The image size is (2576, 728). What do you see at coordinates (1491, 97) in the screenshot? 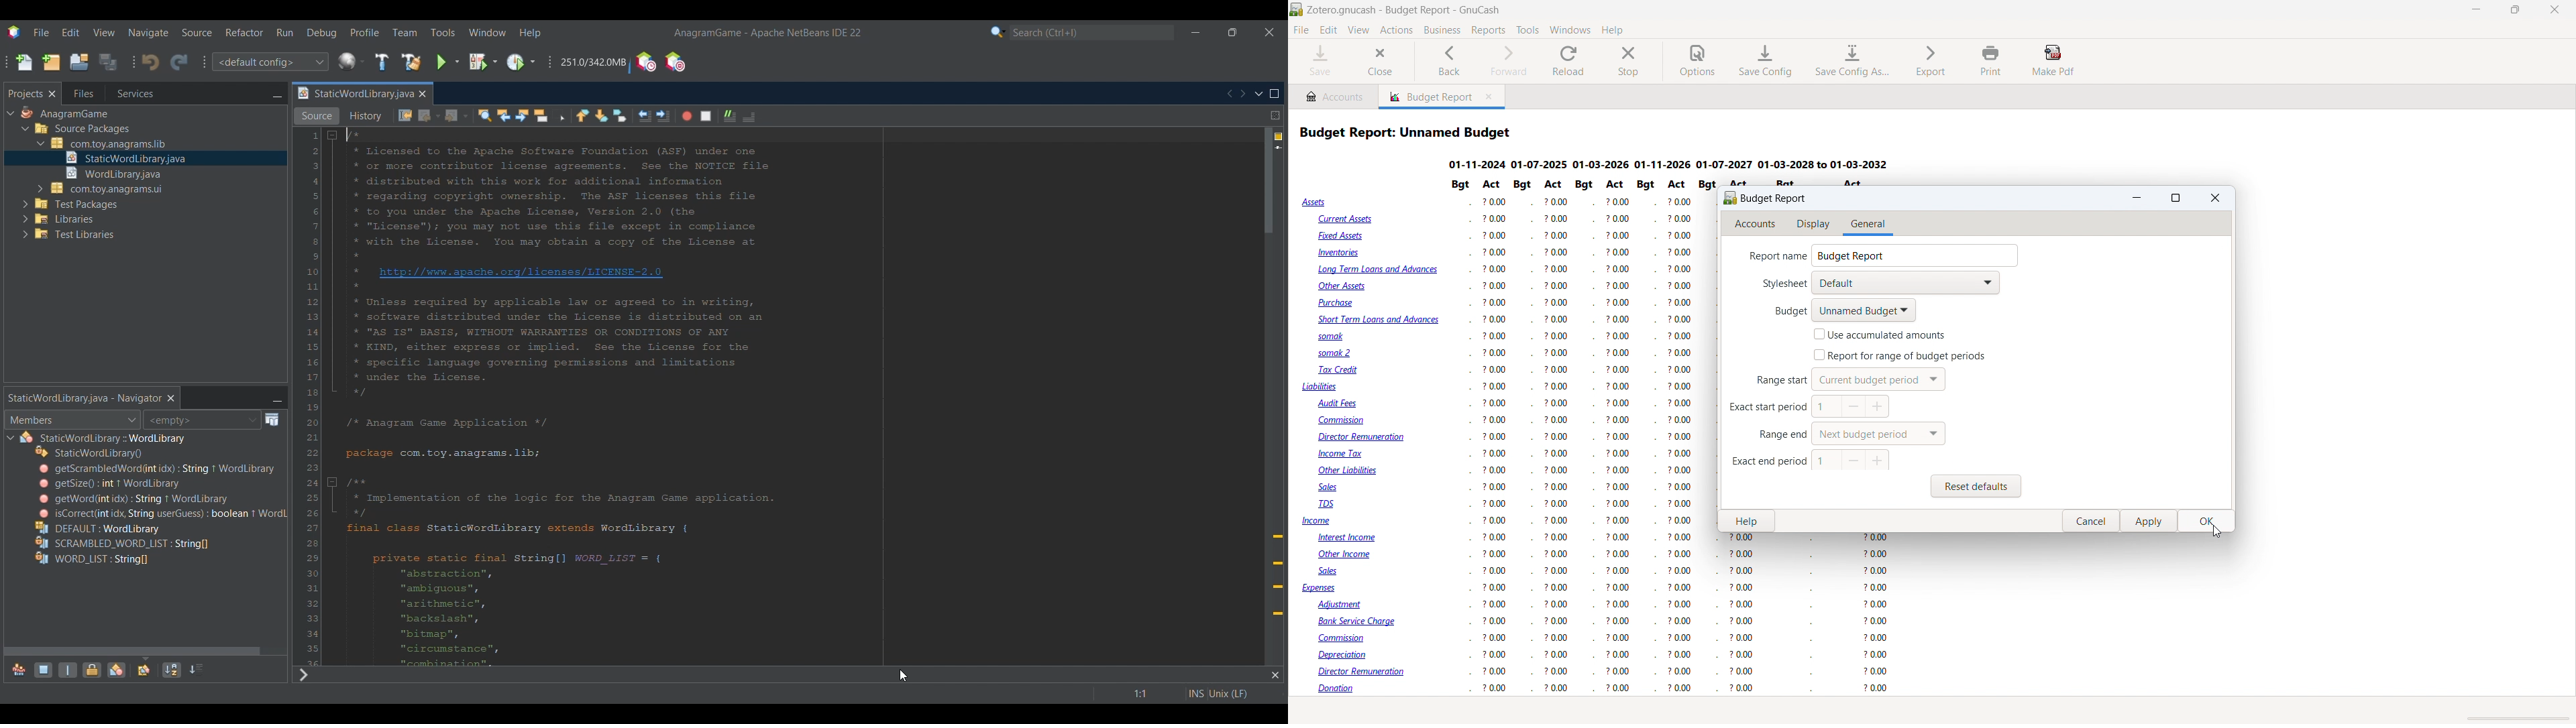
I see `close tab` at bounding box center [1491, 97].